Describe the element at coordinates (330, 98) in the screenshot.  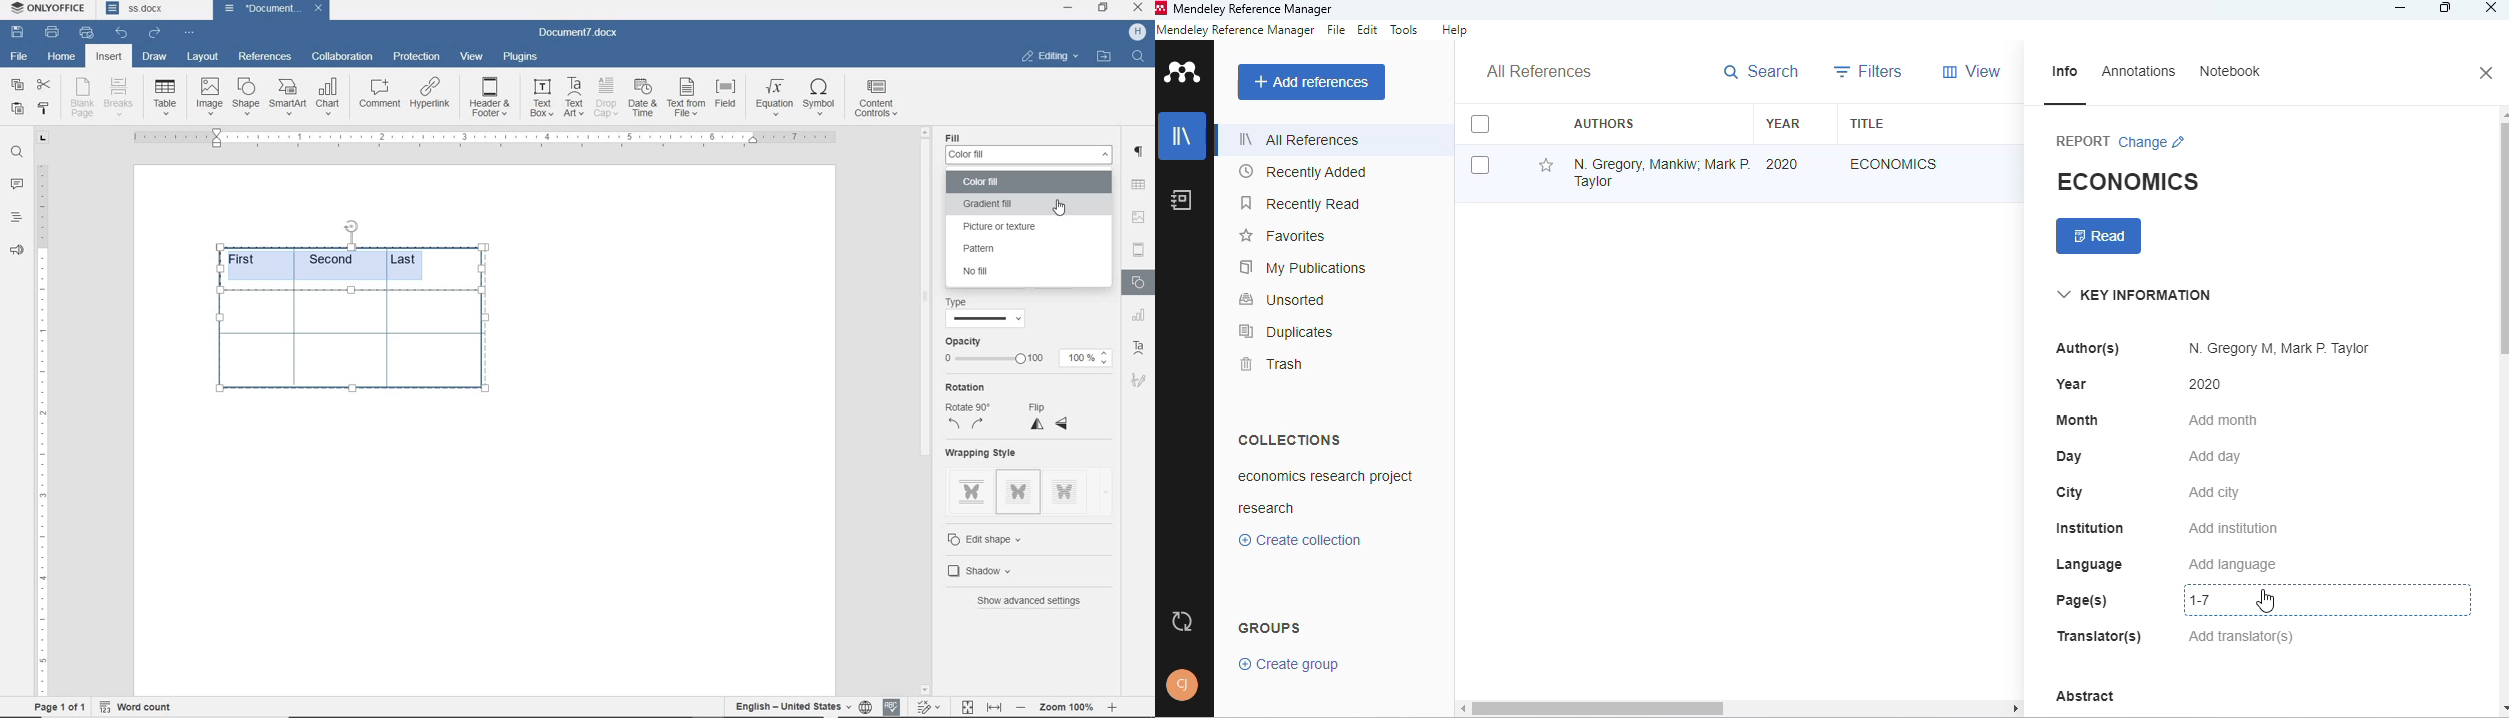
I see `chart` at that location.